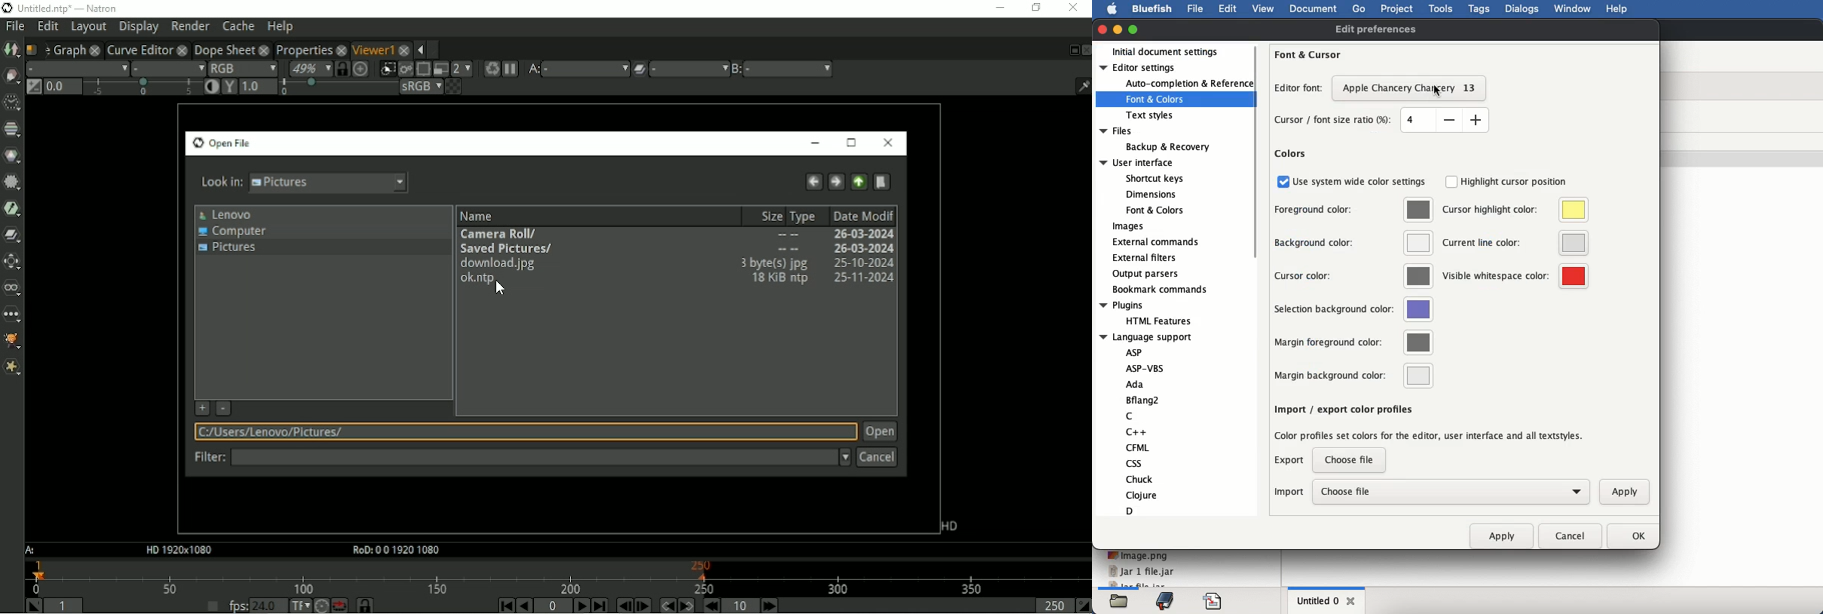  What do you see at coordinates (1134, 28) in the screenshot?
I see `maximize` at bounding box center [1134, 28].